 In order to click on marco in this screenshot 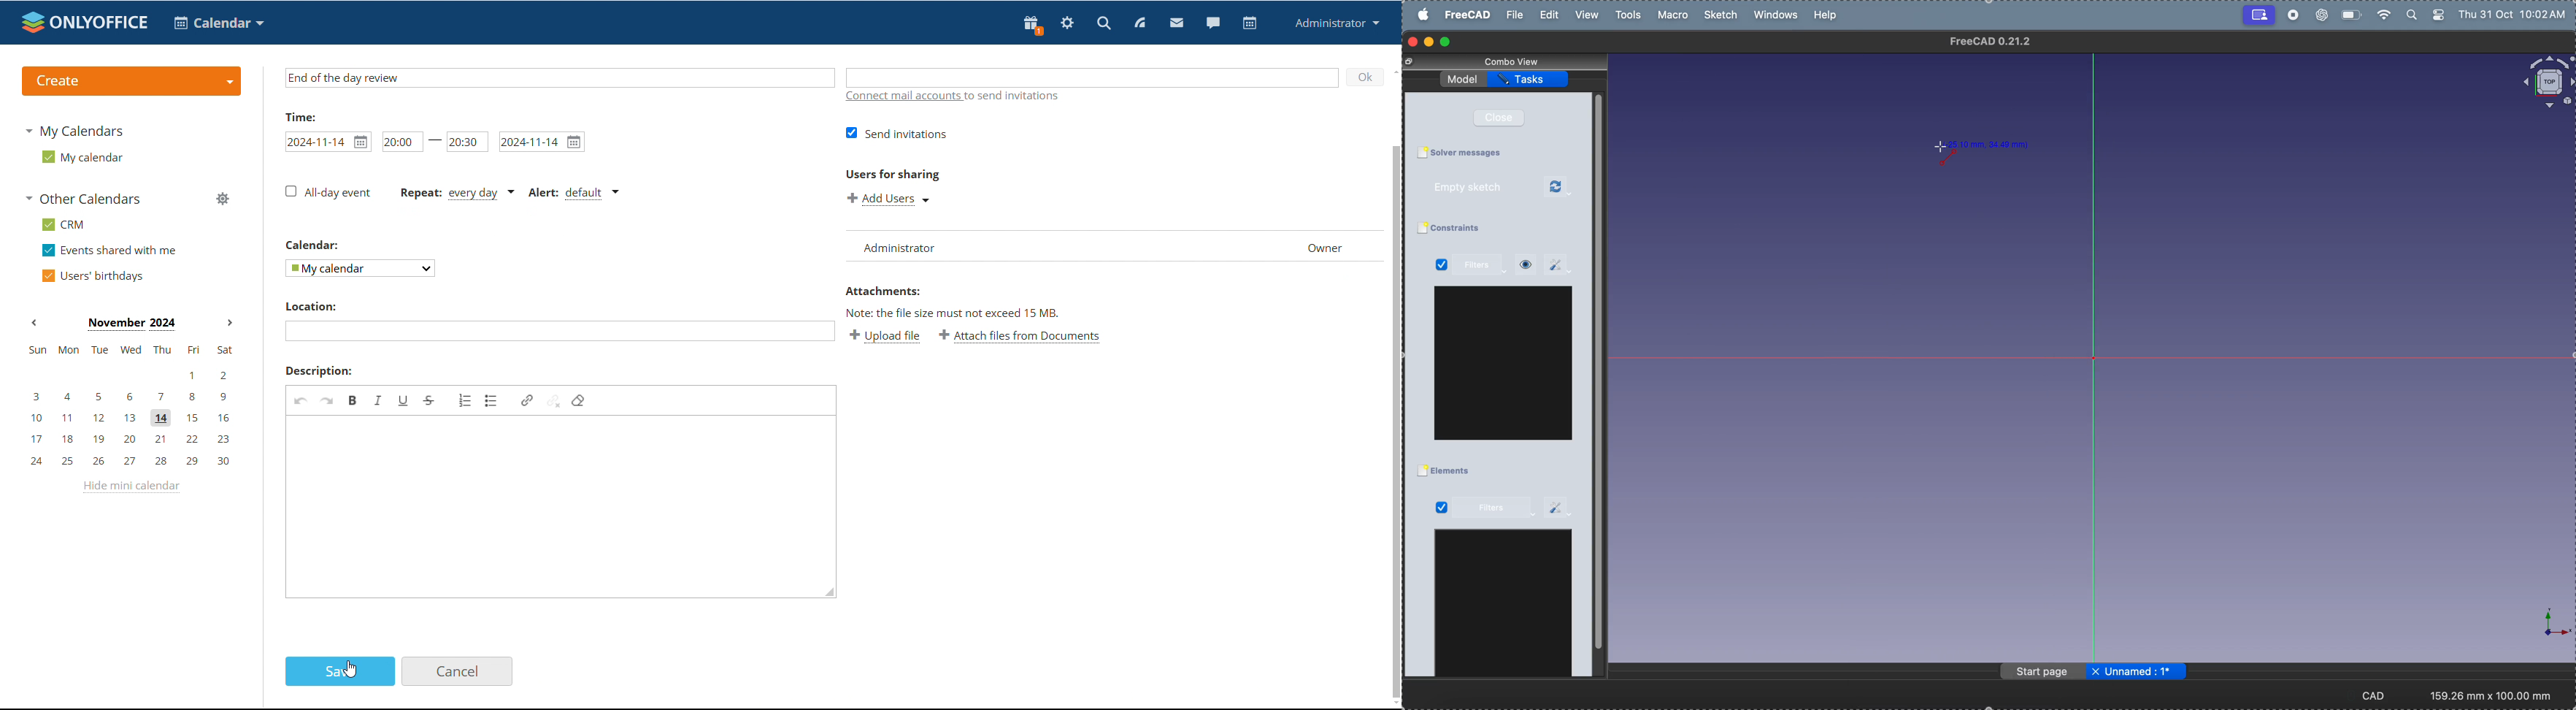, I will do `click(1676, 15)`.